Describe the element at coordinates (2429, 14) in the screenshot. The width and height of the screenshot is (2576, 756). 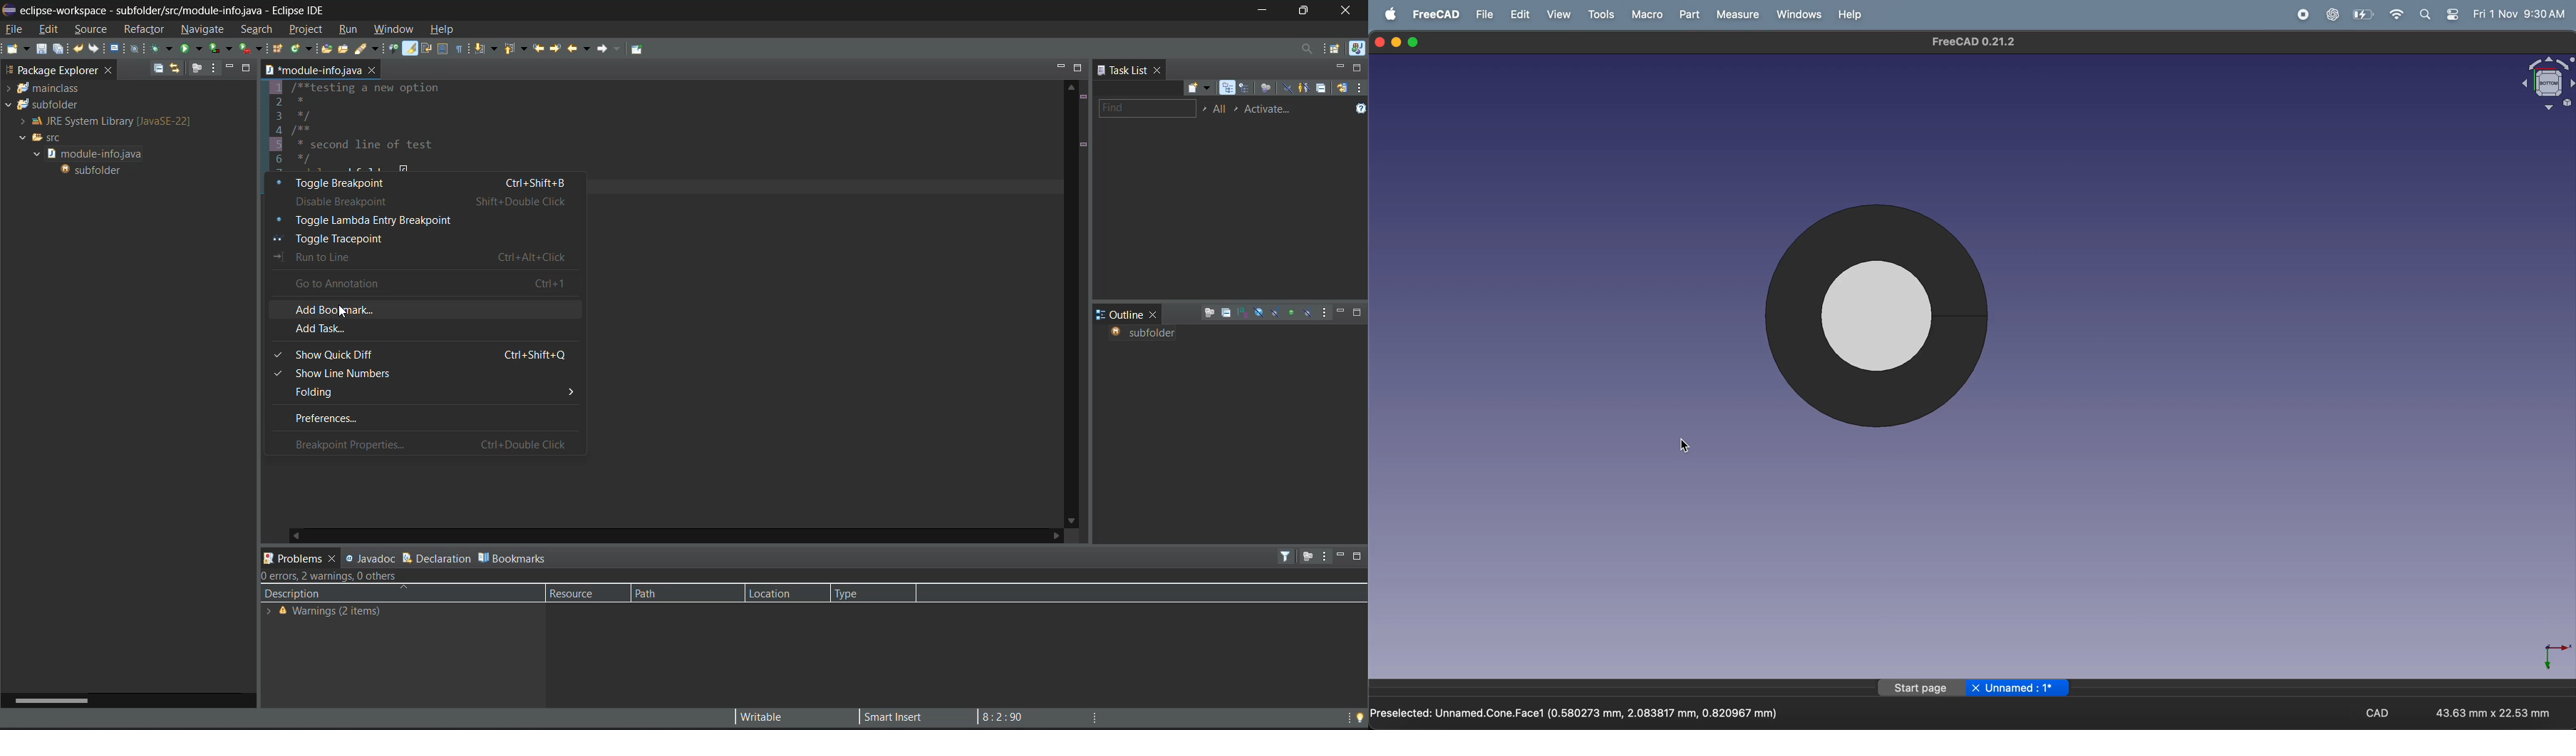
I see `search` at that location.